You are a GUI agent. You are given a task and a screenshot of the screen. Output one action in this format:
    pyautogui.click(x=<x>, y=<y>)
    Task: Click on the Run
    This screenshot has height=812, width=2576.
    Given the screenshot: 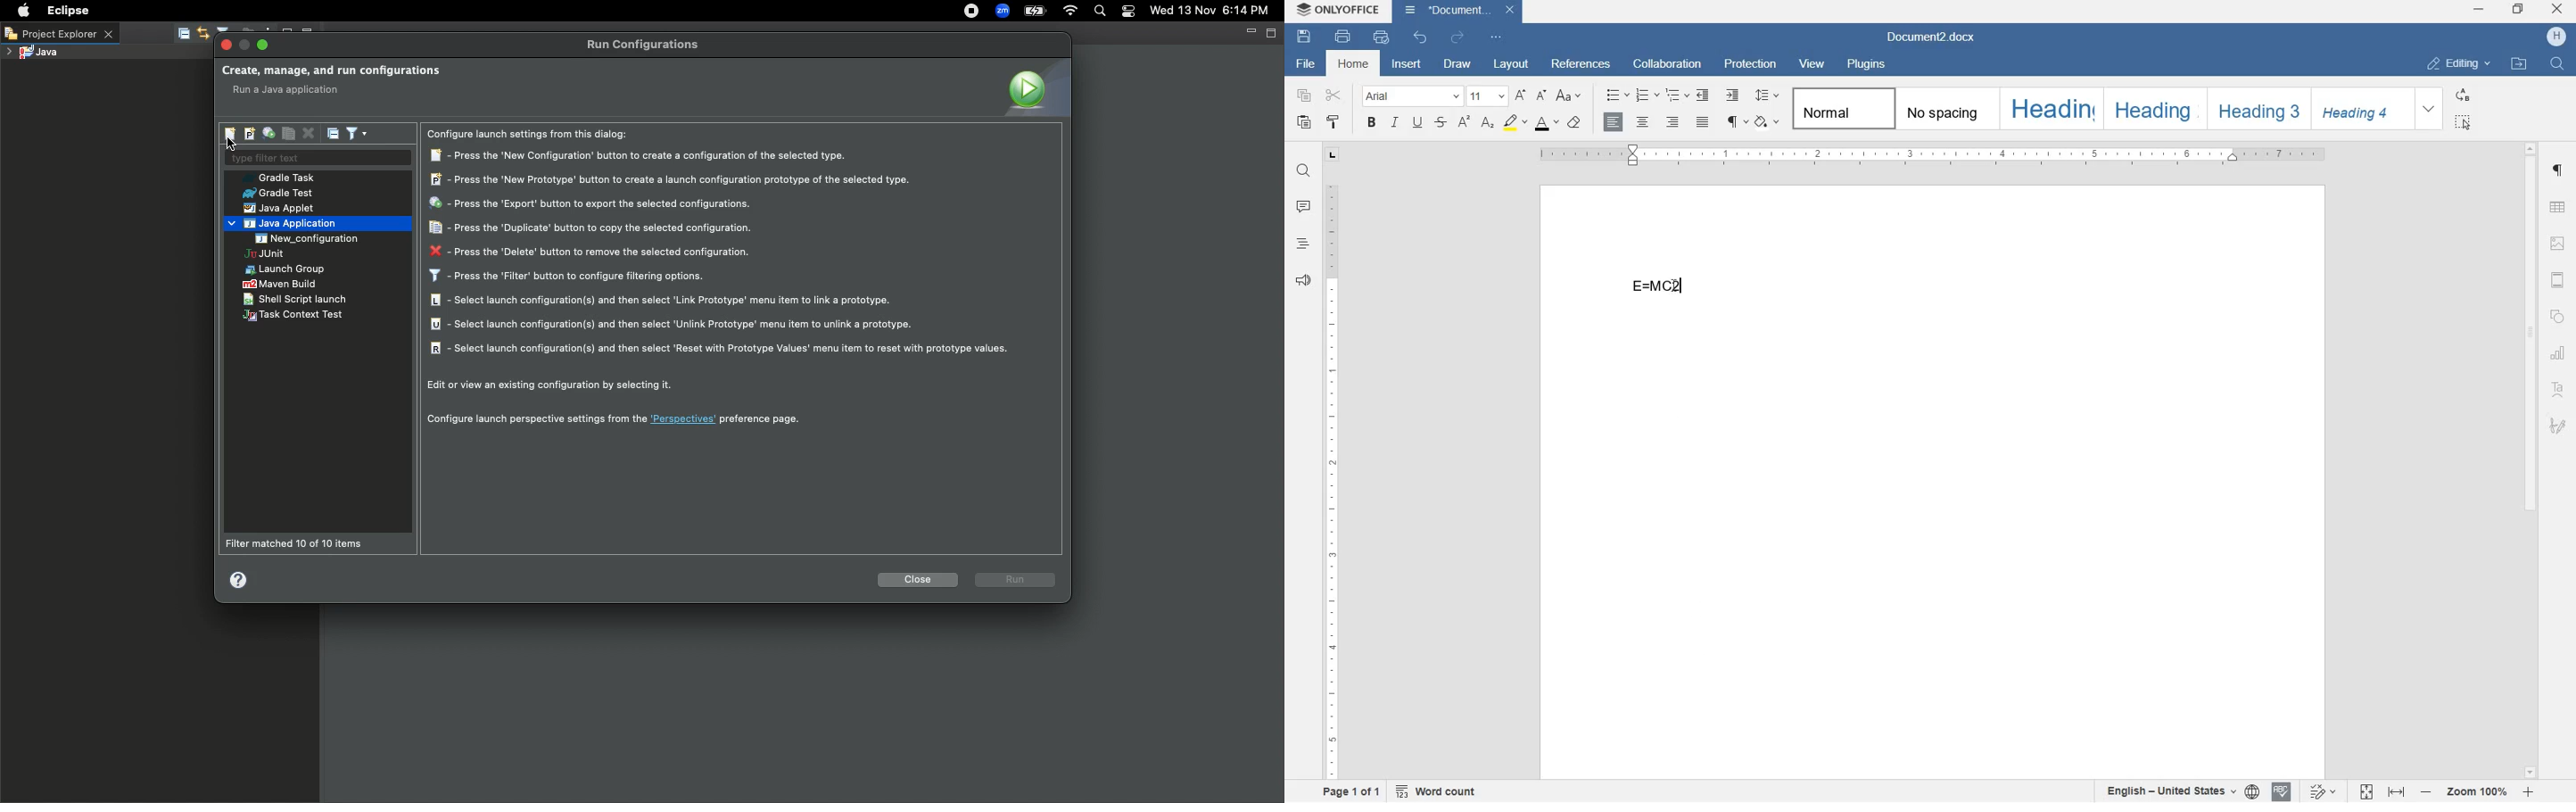 What is the action you would take?
    pyautogui.click(x=1016, y=579)
    